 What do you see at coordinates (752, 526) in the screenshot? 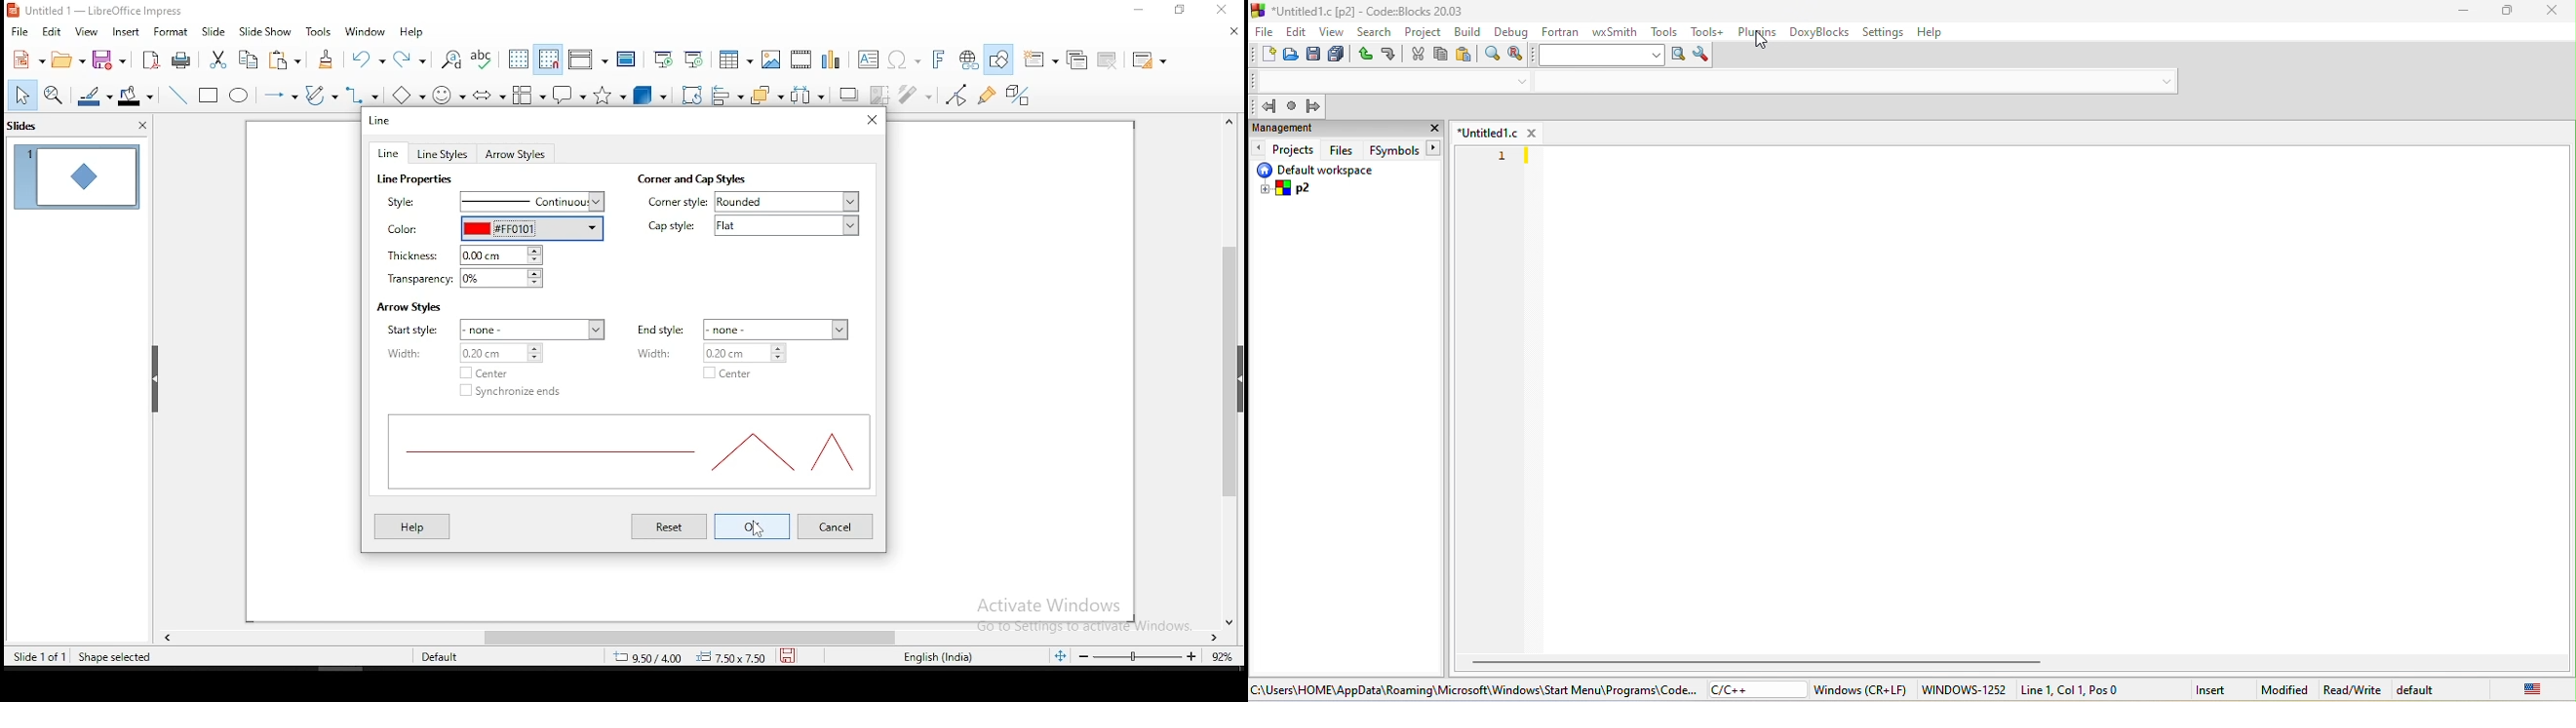
I see `ok` at bounding box center [752, 526].